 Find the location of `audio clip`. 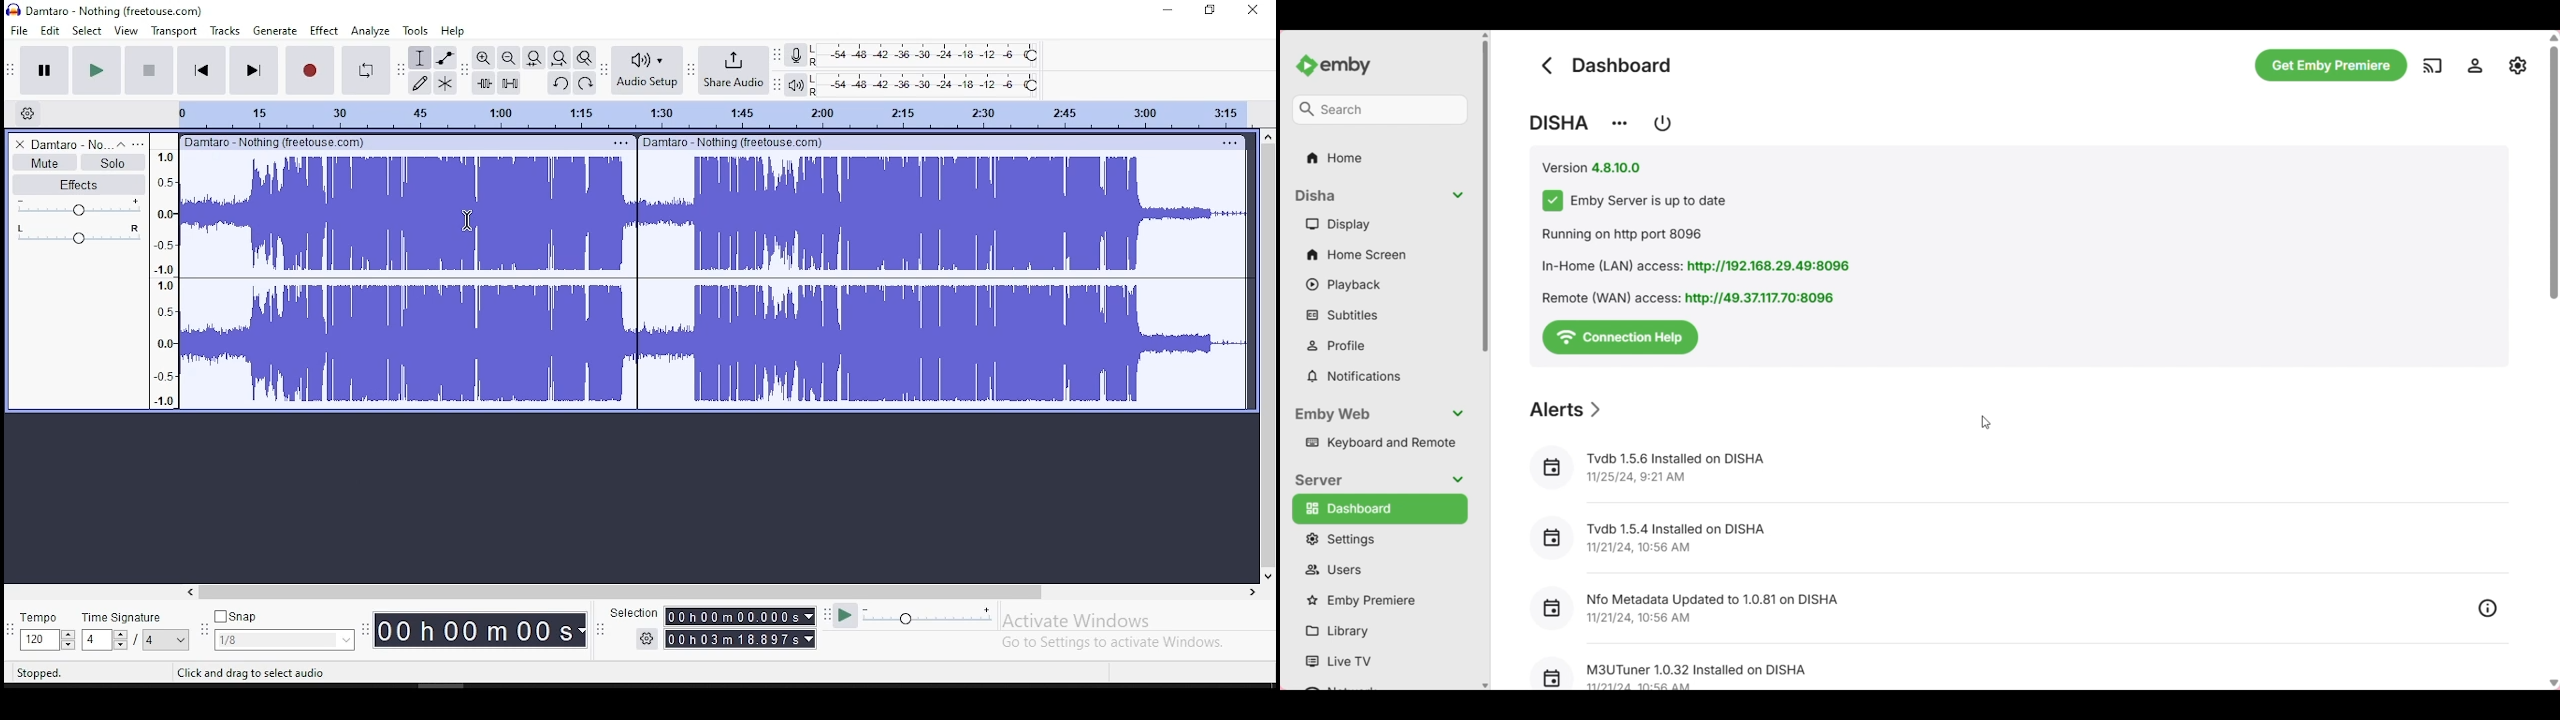

audio clip is located at coordinates (943, 281).